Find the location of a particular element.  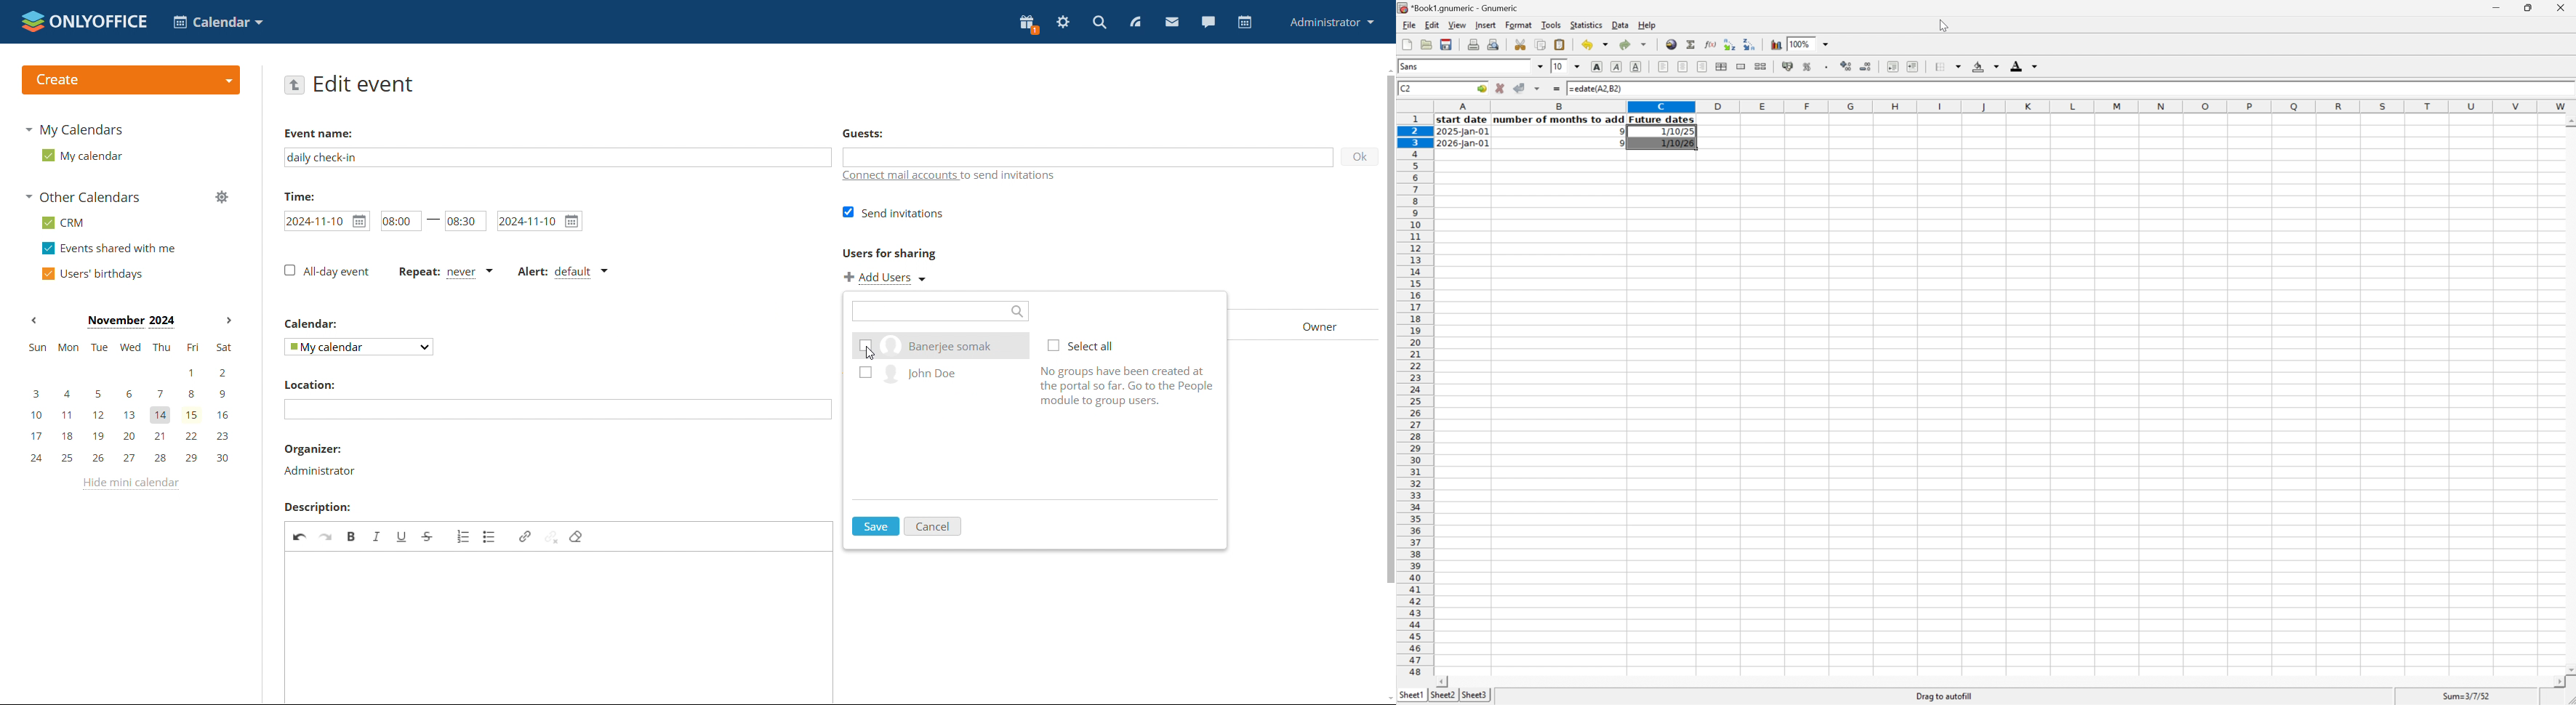

2025-jan-01 is located at coordinates (1464, 133).